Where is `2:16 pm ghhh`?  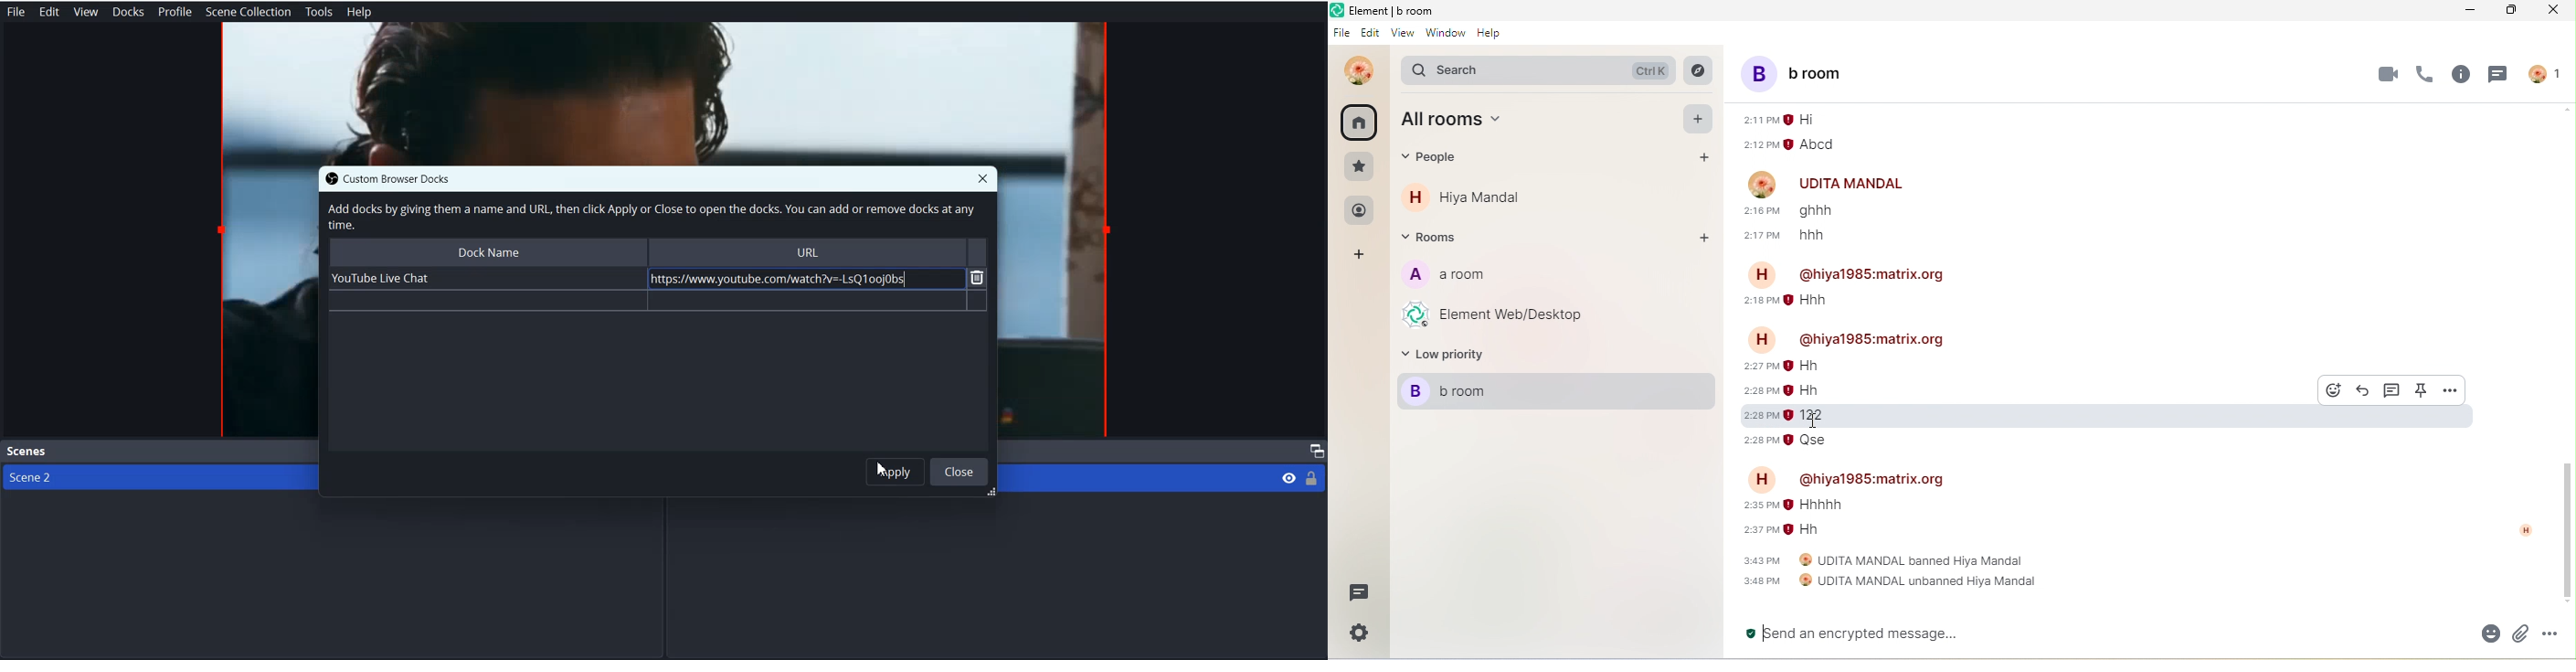
2:16 pm ghhh is located at coordinates (1787, 211).